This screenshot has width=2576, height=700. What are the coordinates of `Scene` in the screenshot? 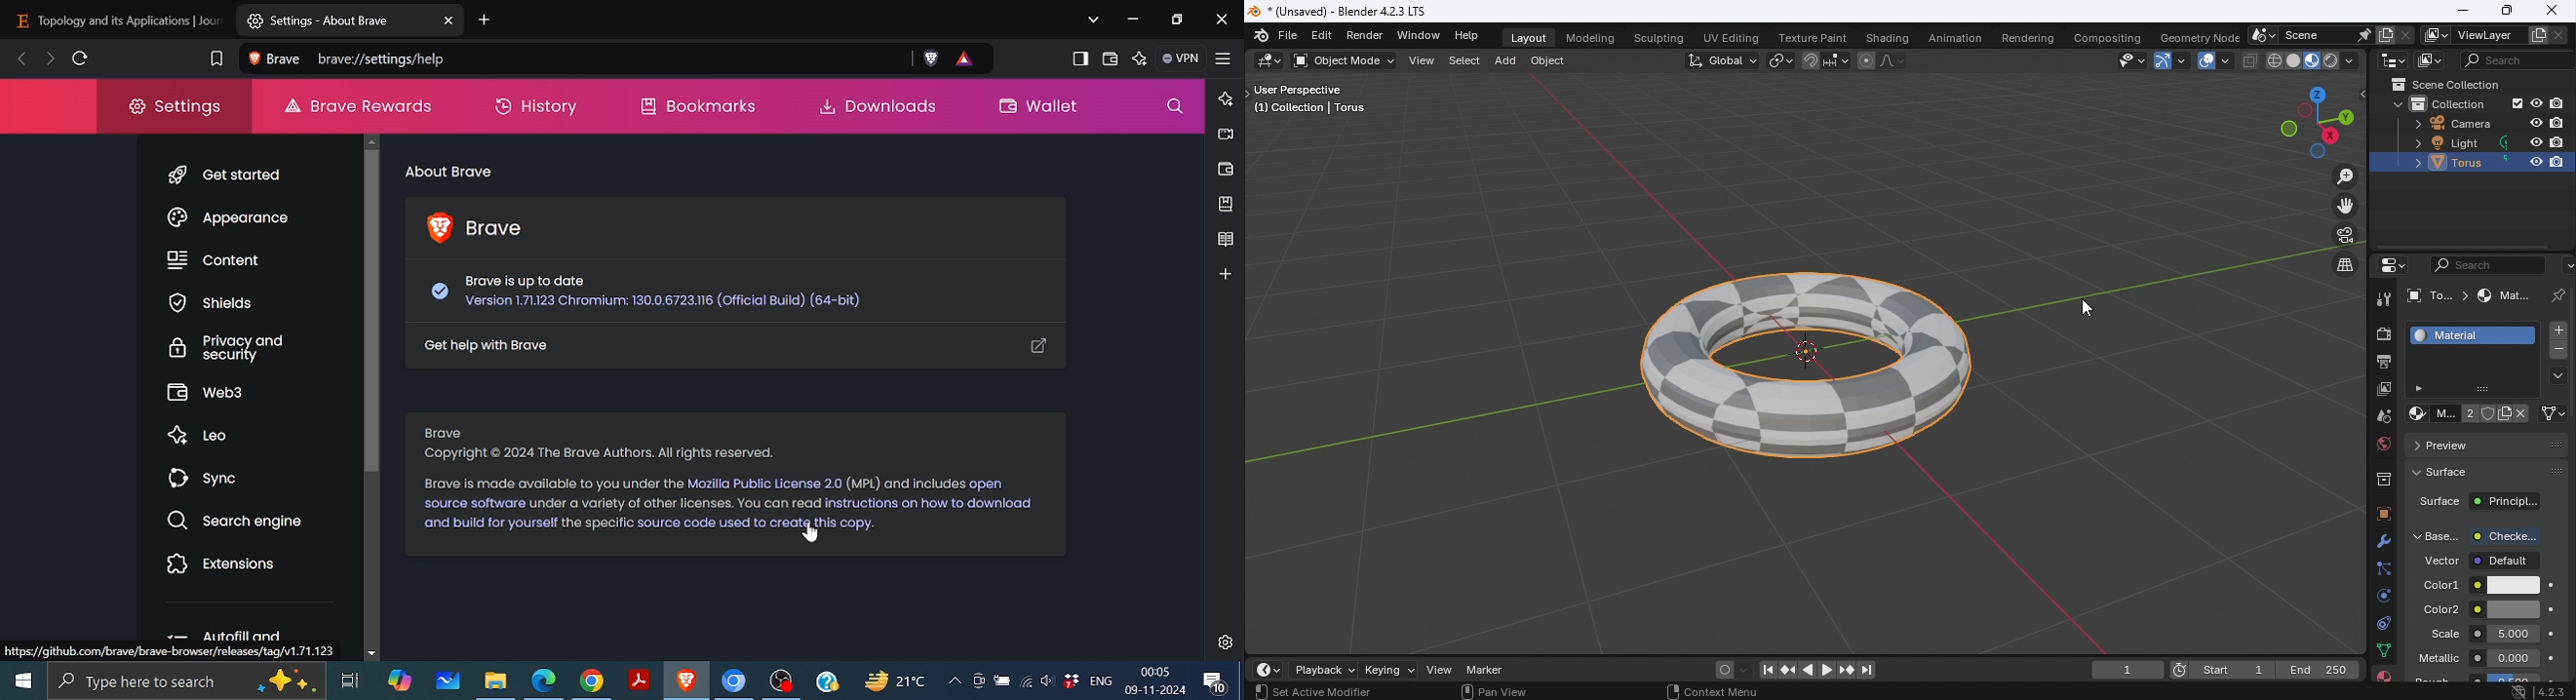 It's located at (2380, 418).